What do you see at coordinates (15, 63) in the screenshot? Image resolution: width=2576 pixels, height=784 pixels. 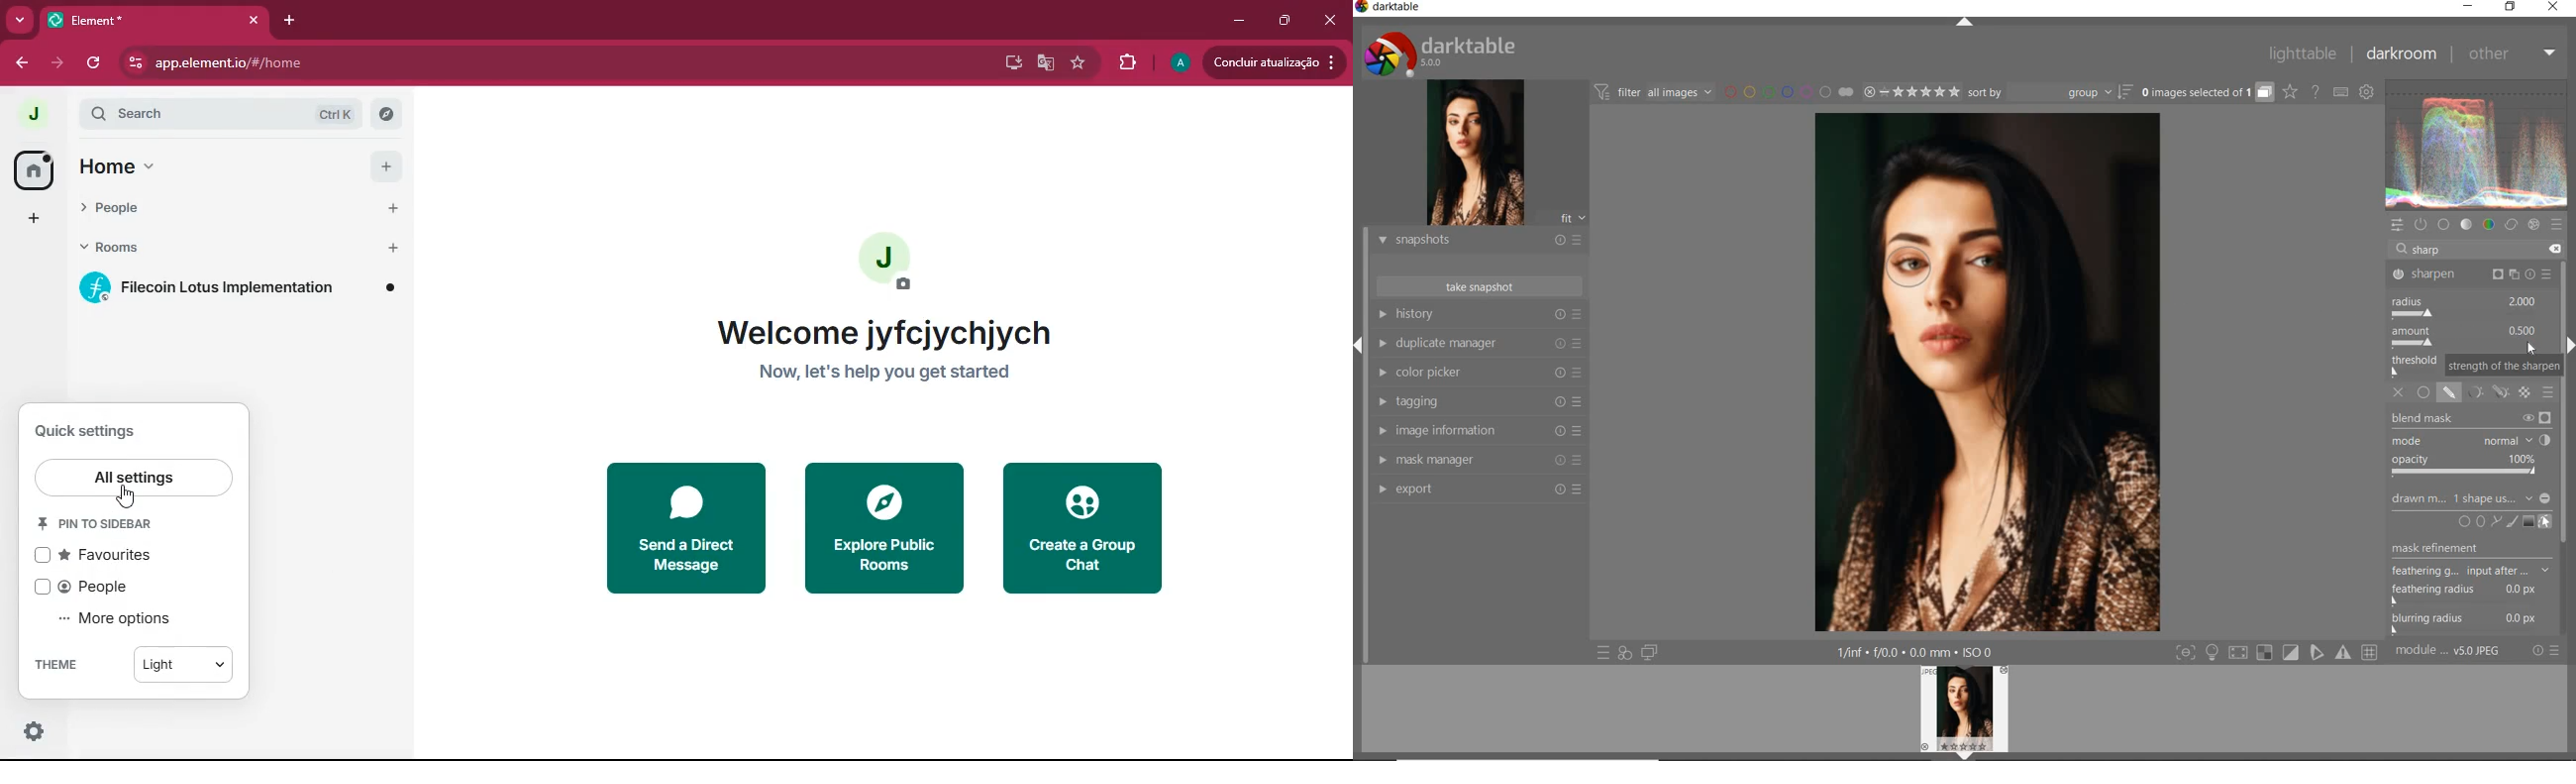 I see `back` at bounding box center [15, 63].